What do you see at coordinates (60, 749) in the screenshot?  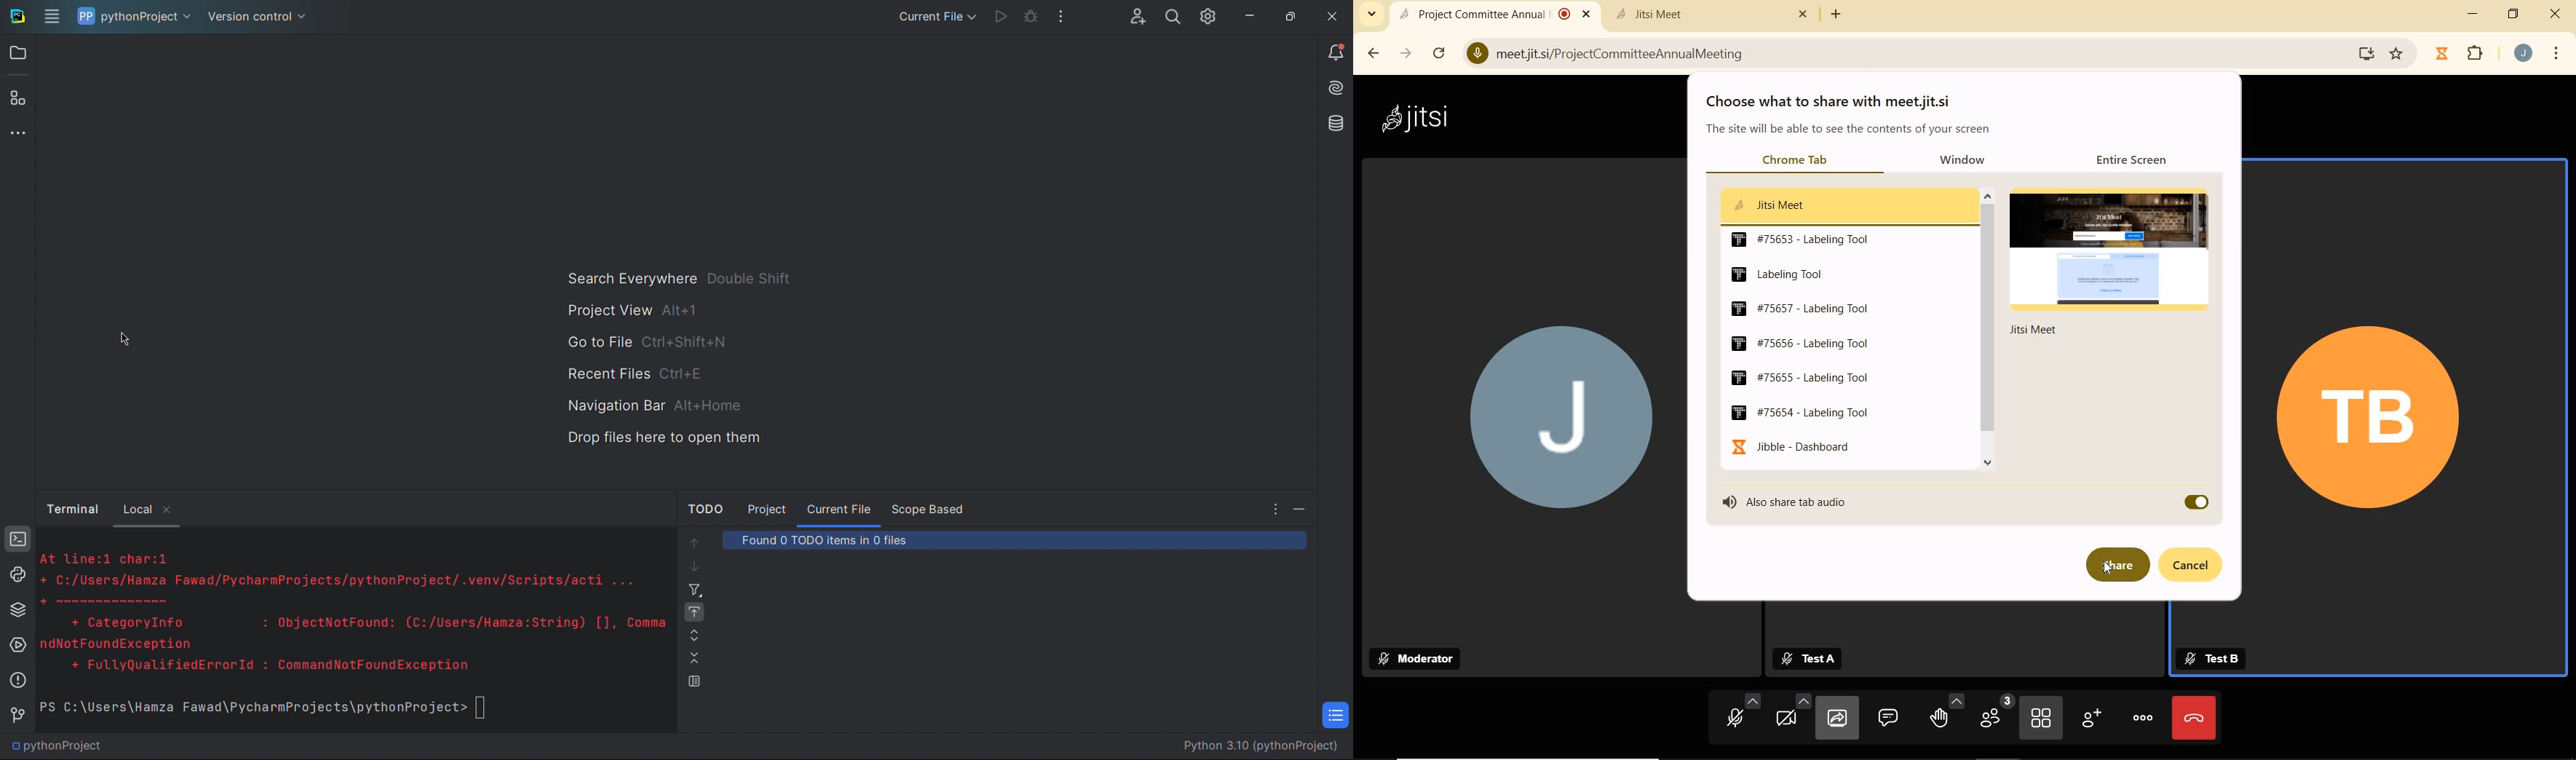 I see `pythonProject` at bounding box center [60, 749].